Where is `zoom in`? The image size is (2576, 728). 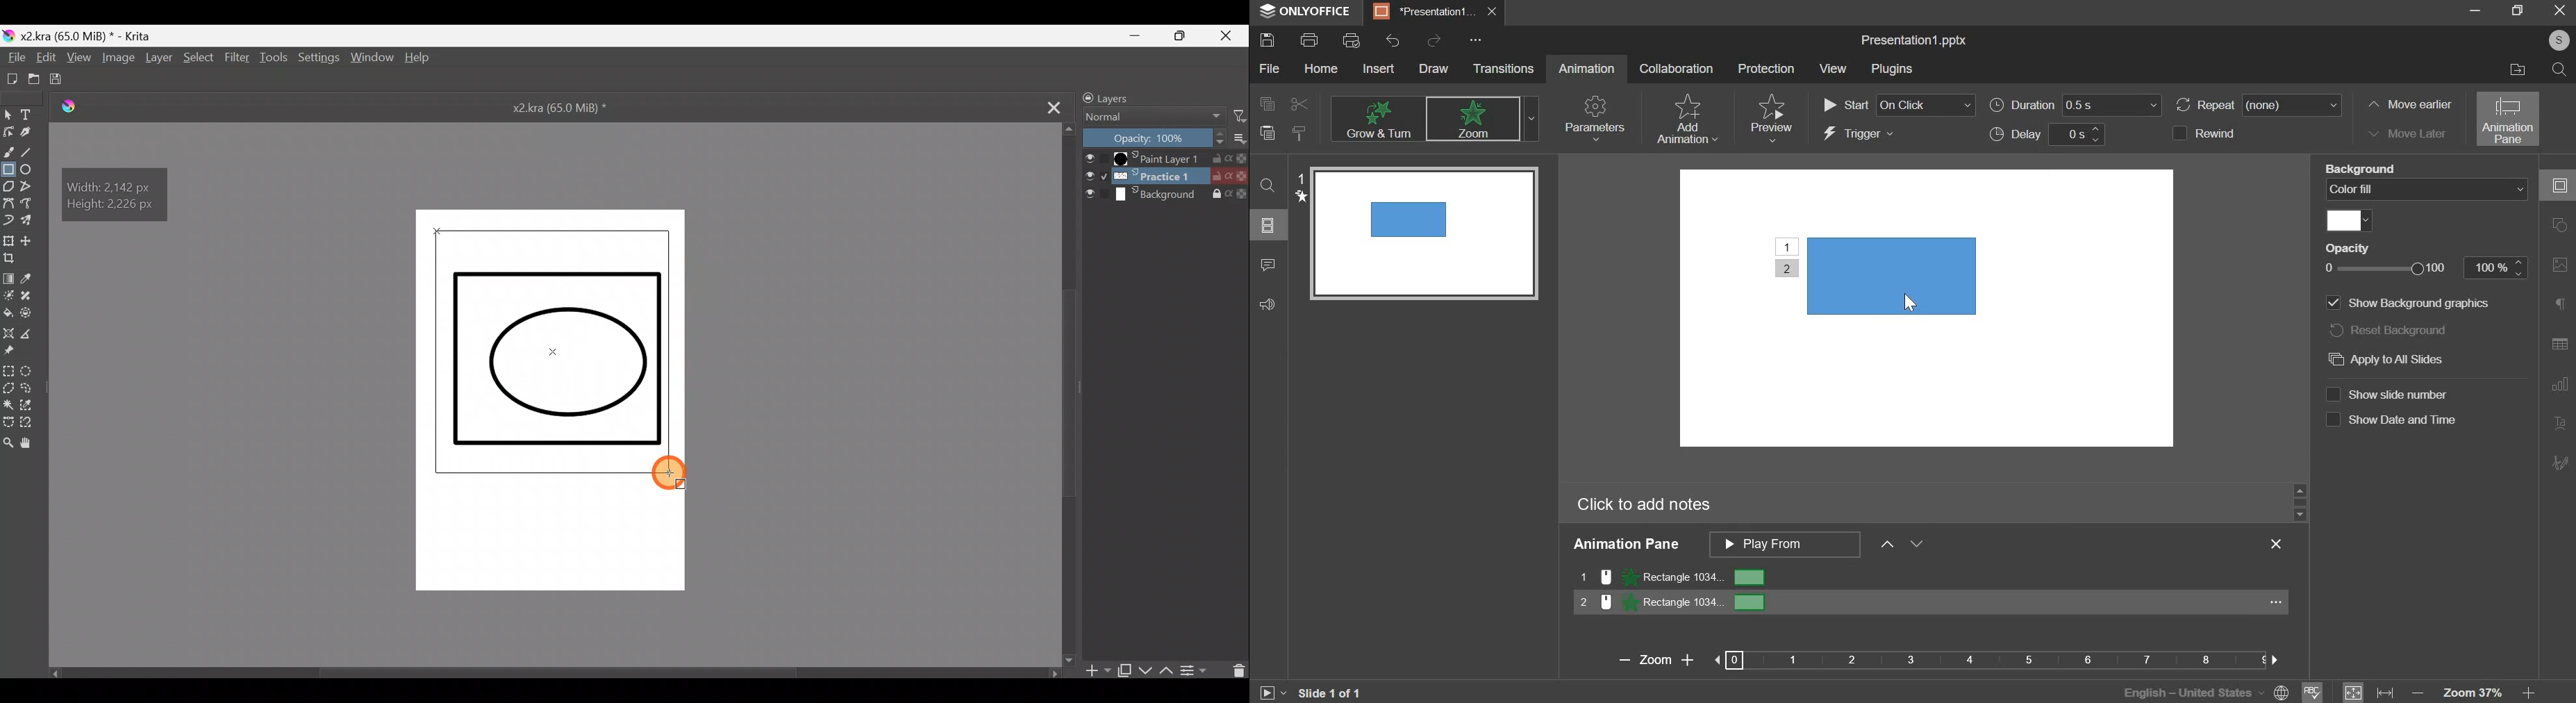 zoom in is located at coordinates (2529, 690).